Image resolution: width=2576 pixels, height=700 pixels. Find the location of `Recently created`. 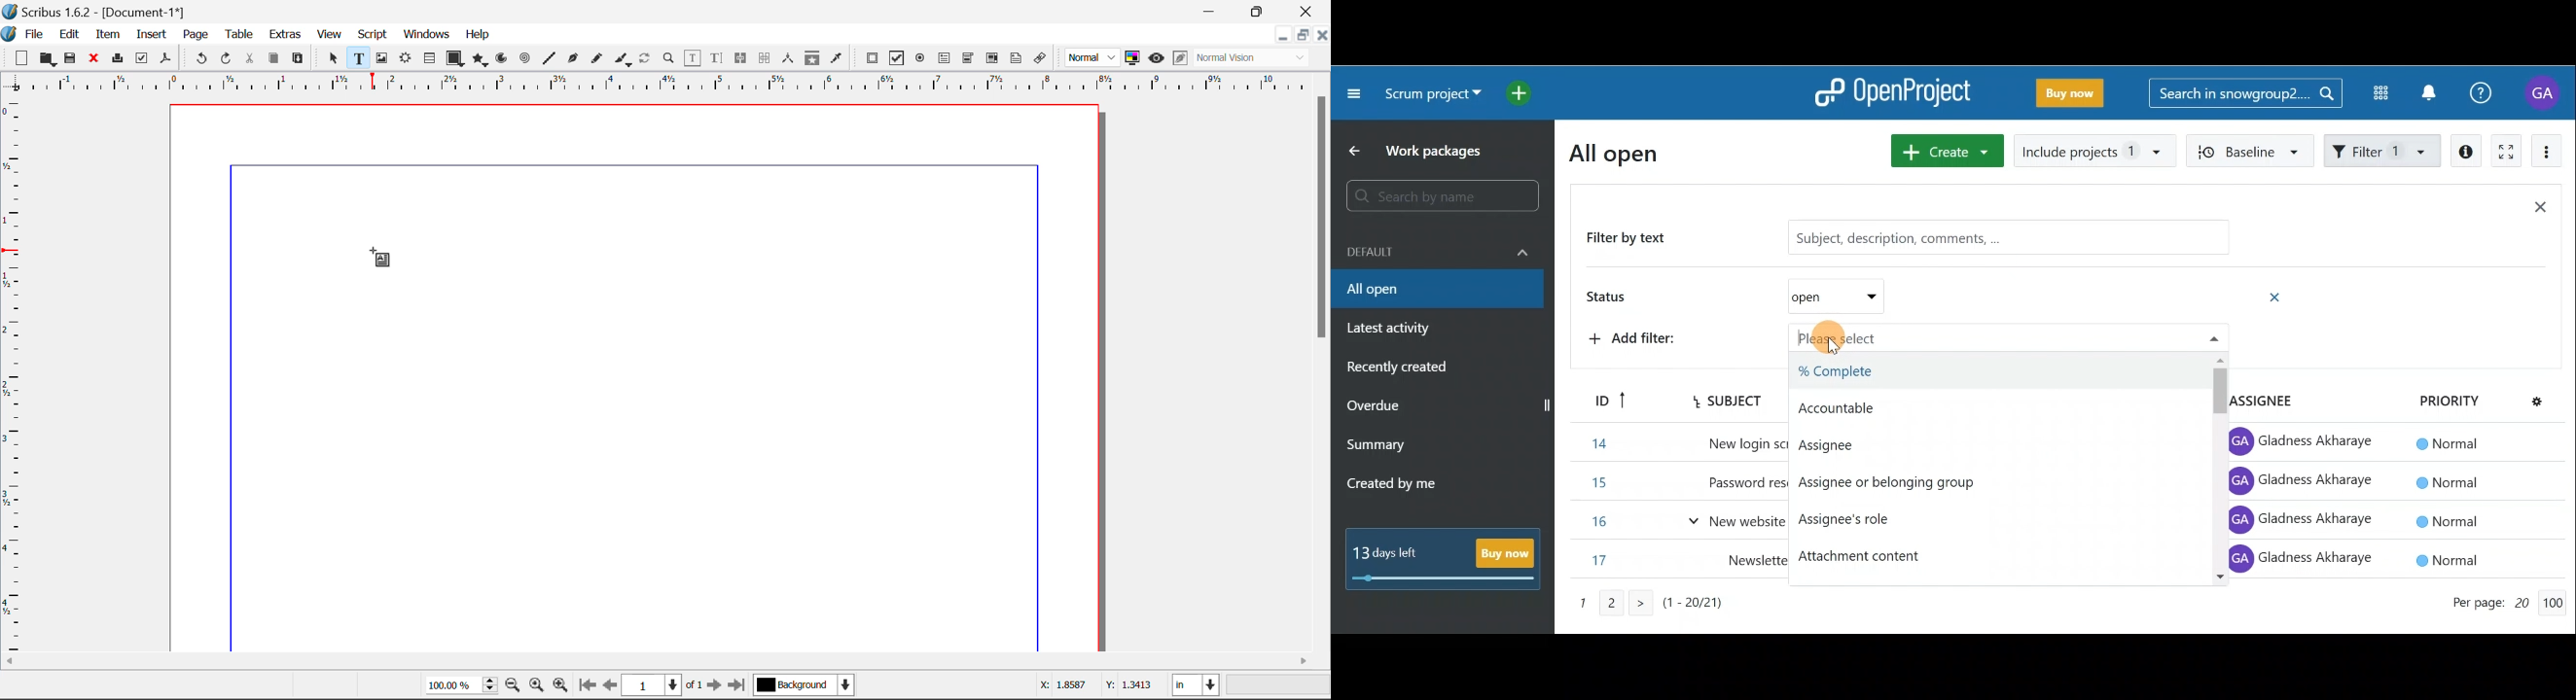

Recently created is located at coordinates (1400, 369).